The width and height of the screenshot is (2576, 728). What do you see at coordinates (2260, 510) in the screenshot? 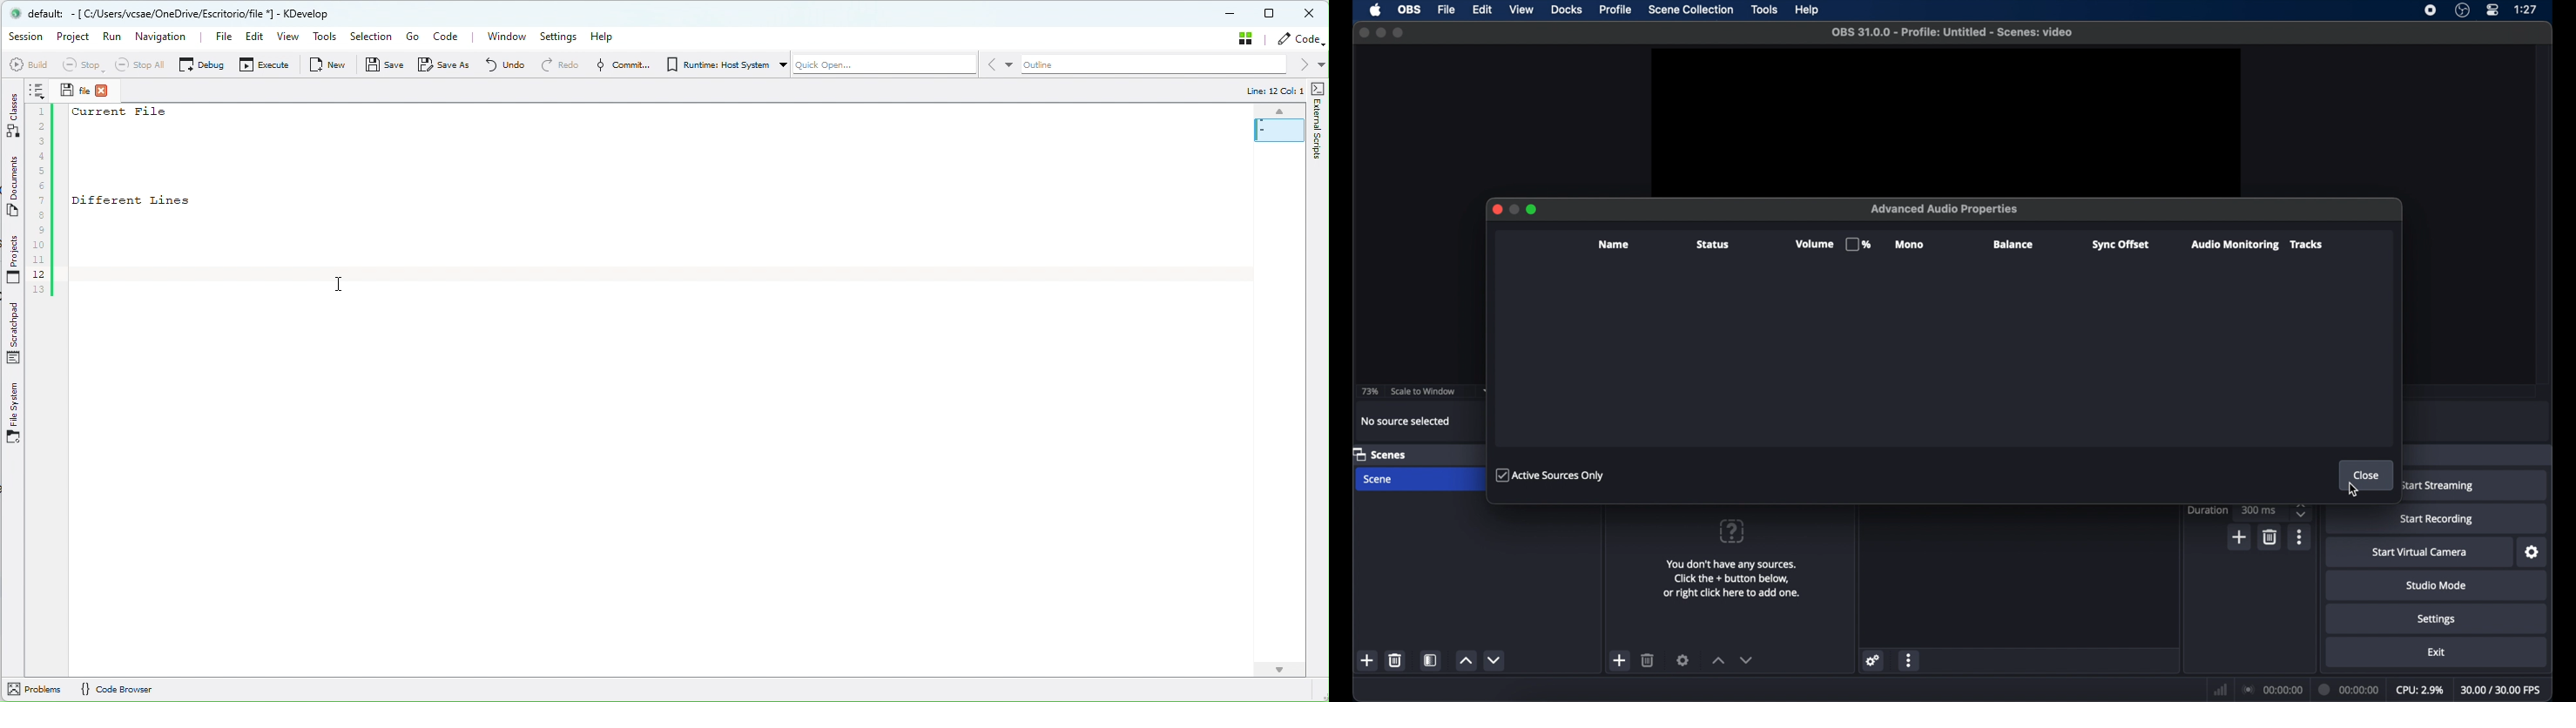
I see `300ms` at bounding box center [2260, 510].